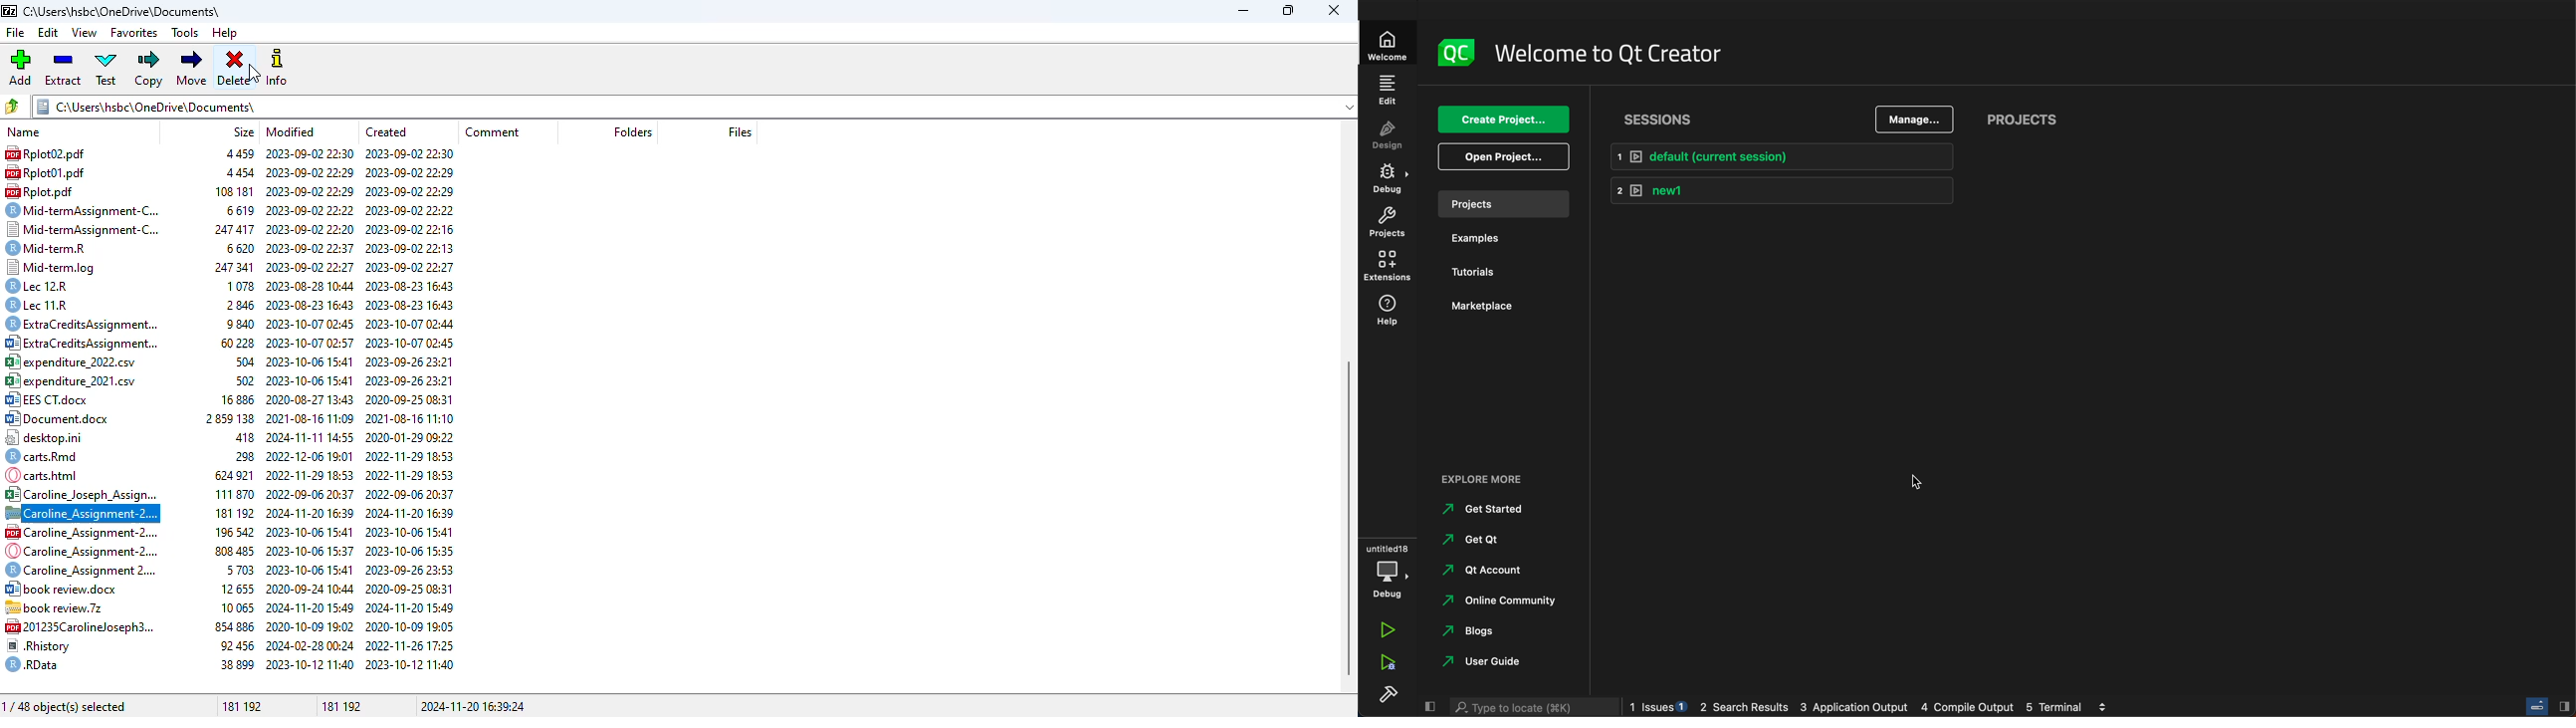  What do you see at coordinates (236, 228) in the screenshot?
I see `247417` at bounding box center [236, 228].